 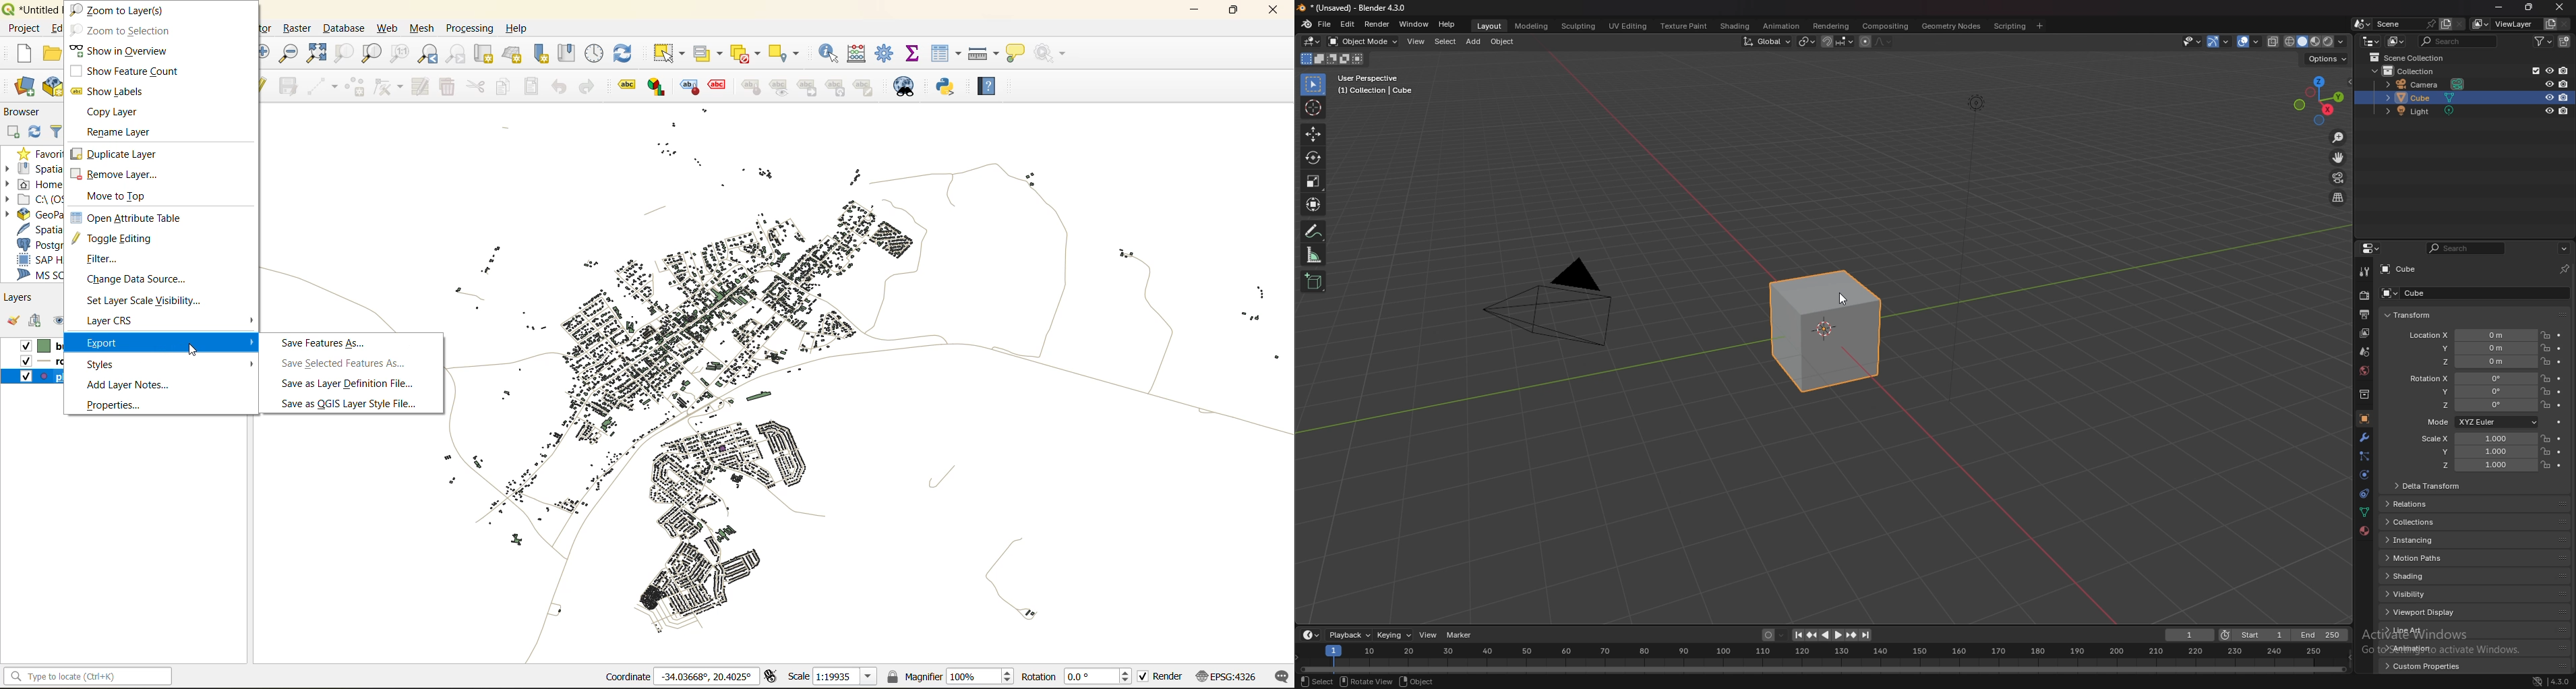 What do you see at coordinates (449, 88) in the screenshot?
I see `delete` at bounding box center [449, 88].